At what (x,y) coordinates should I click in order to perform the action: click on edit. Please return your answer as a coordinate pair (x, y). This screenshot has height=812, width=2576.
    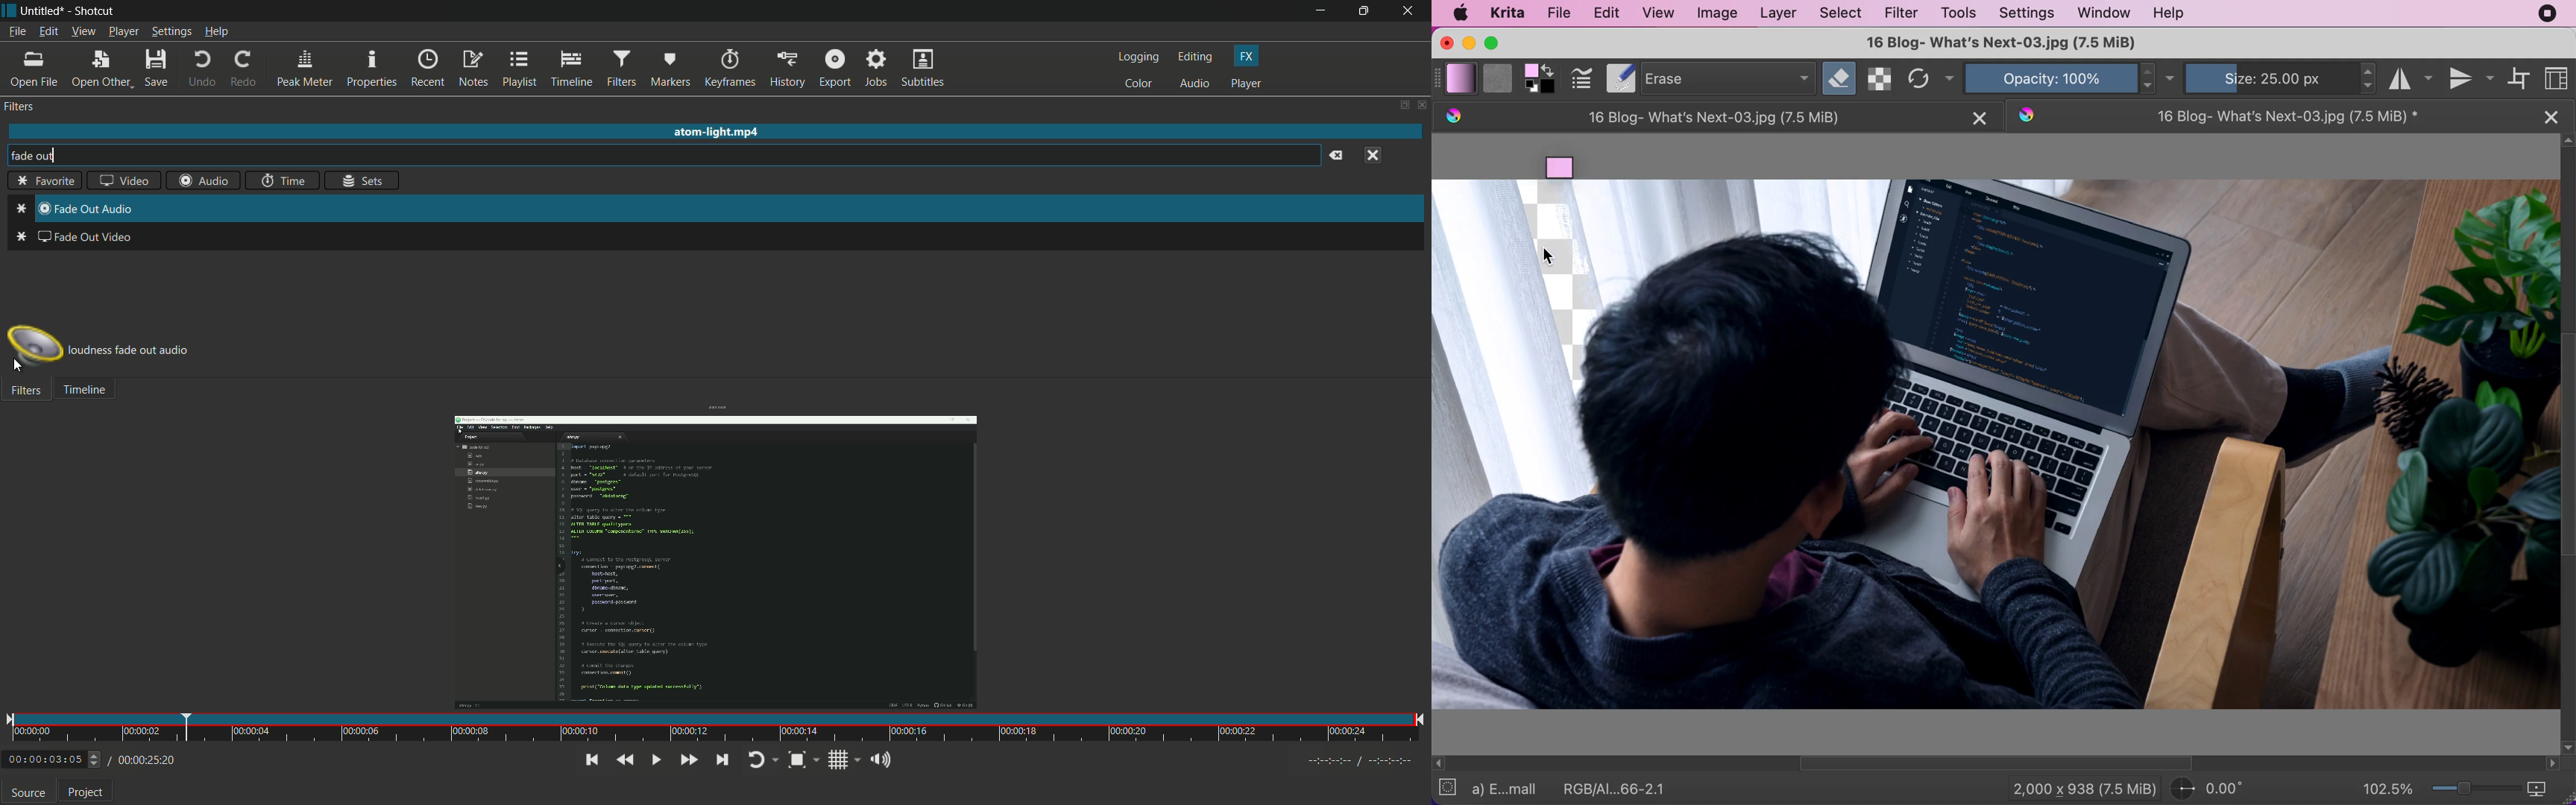
    Looking at the image, I should click on (1609, 13).